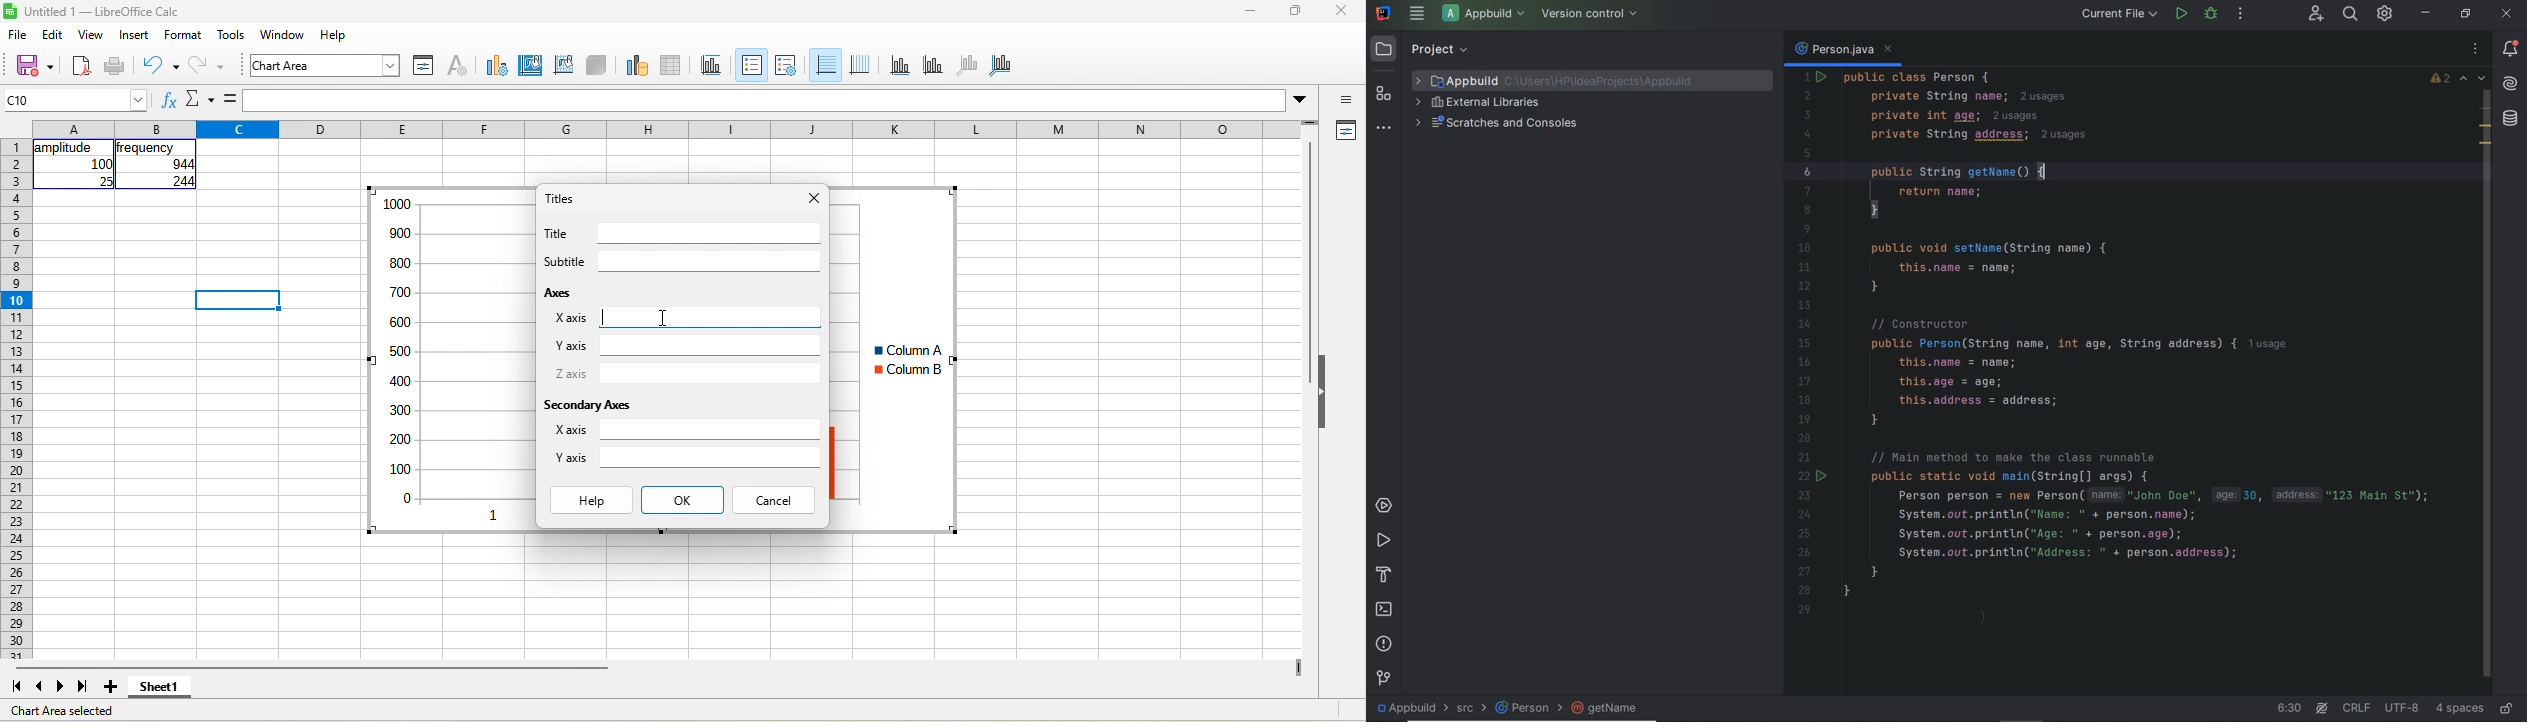 This screenshot has height=728, width=2548. What do you see at coordinates (710, 457) in the screenshot?
I see `Input for secondary y axis` at bounding box center [710, 457].